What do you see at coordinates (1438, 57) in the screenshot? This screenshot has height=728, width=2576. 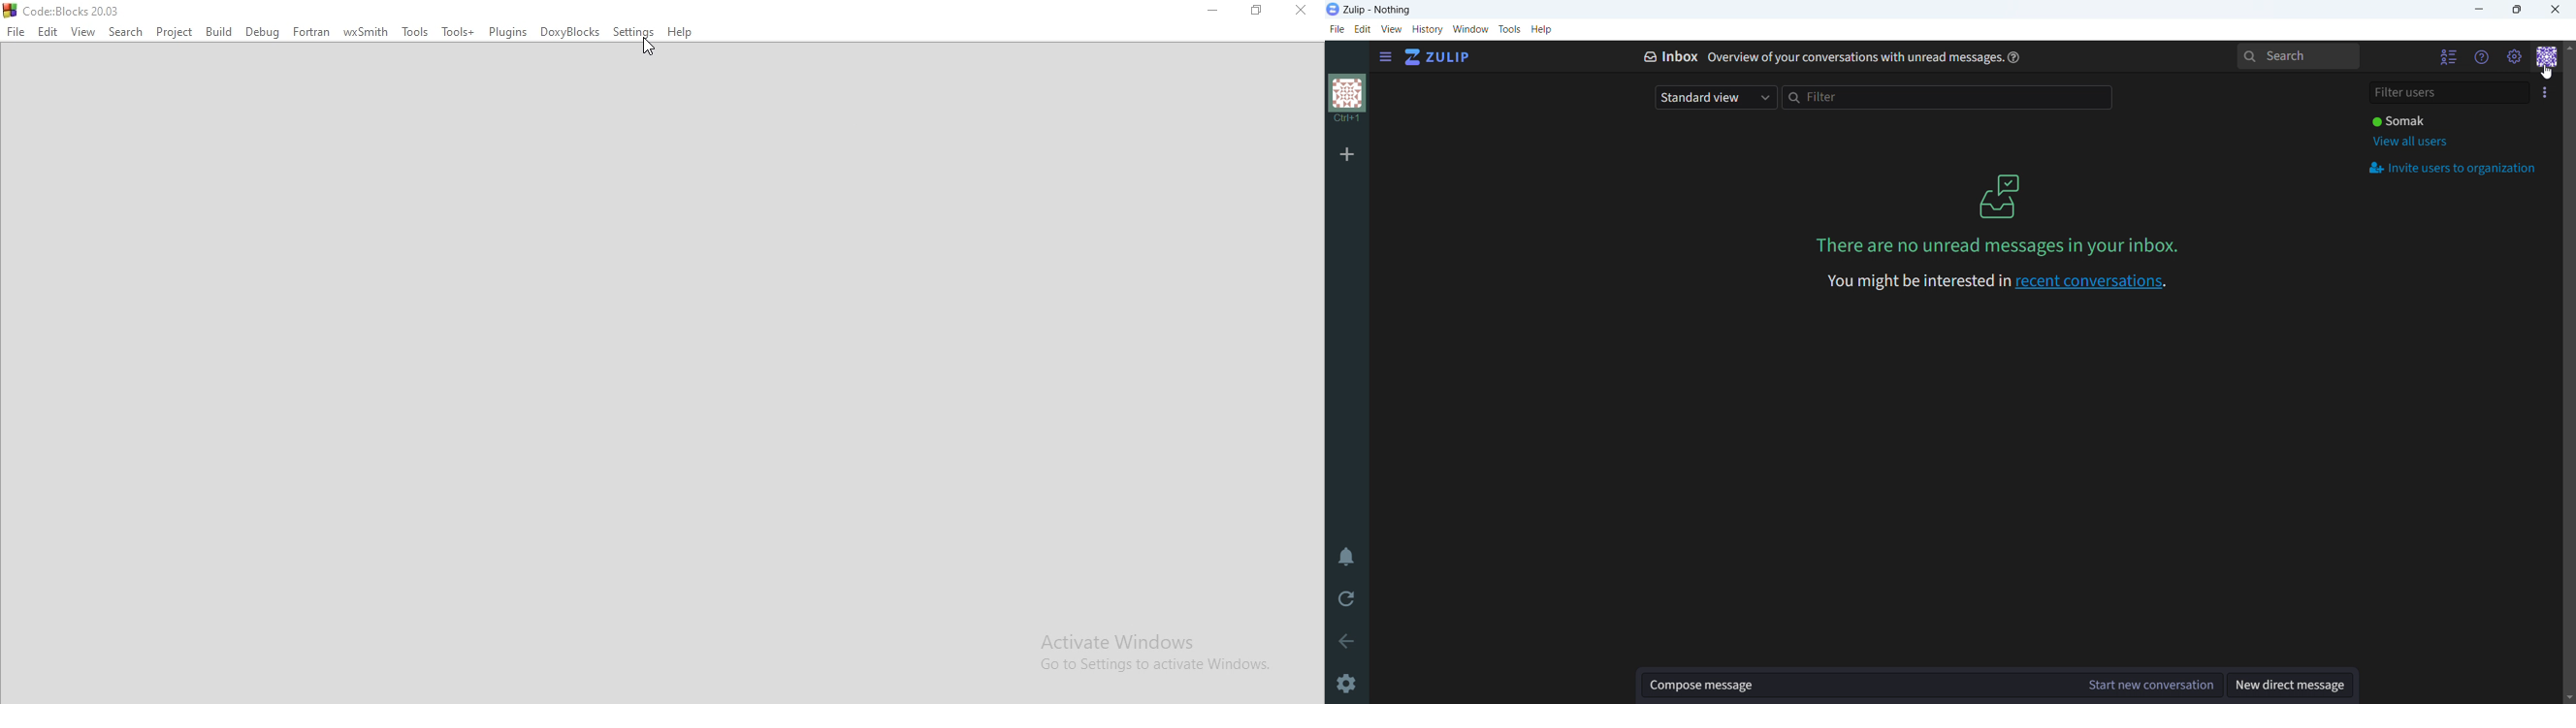 I see `go to home view (inbox)` at bounding box center [1438, 57].